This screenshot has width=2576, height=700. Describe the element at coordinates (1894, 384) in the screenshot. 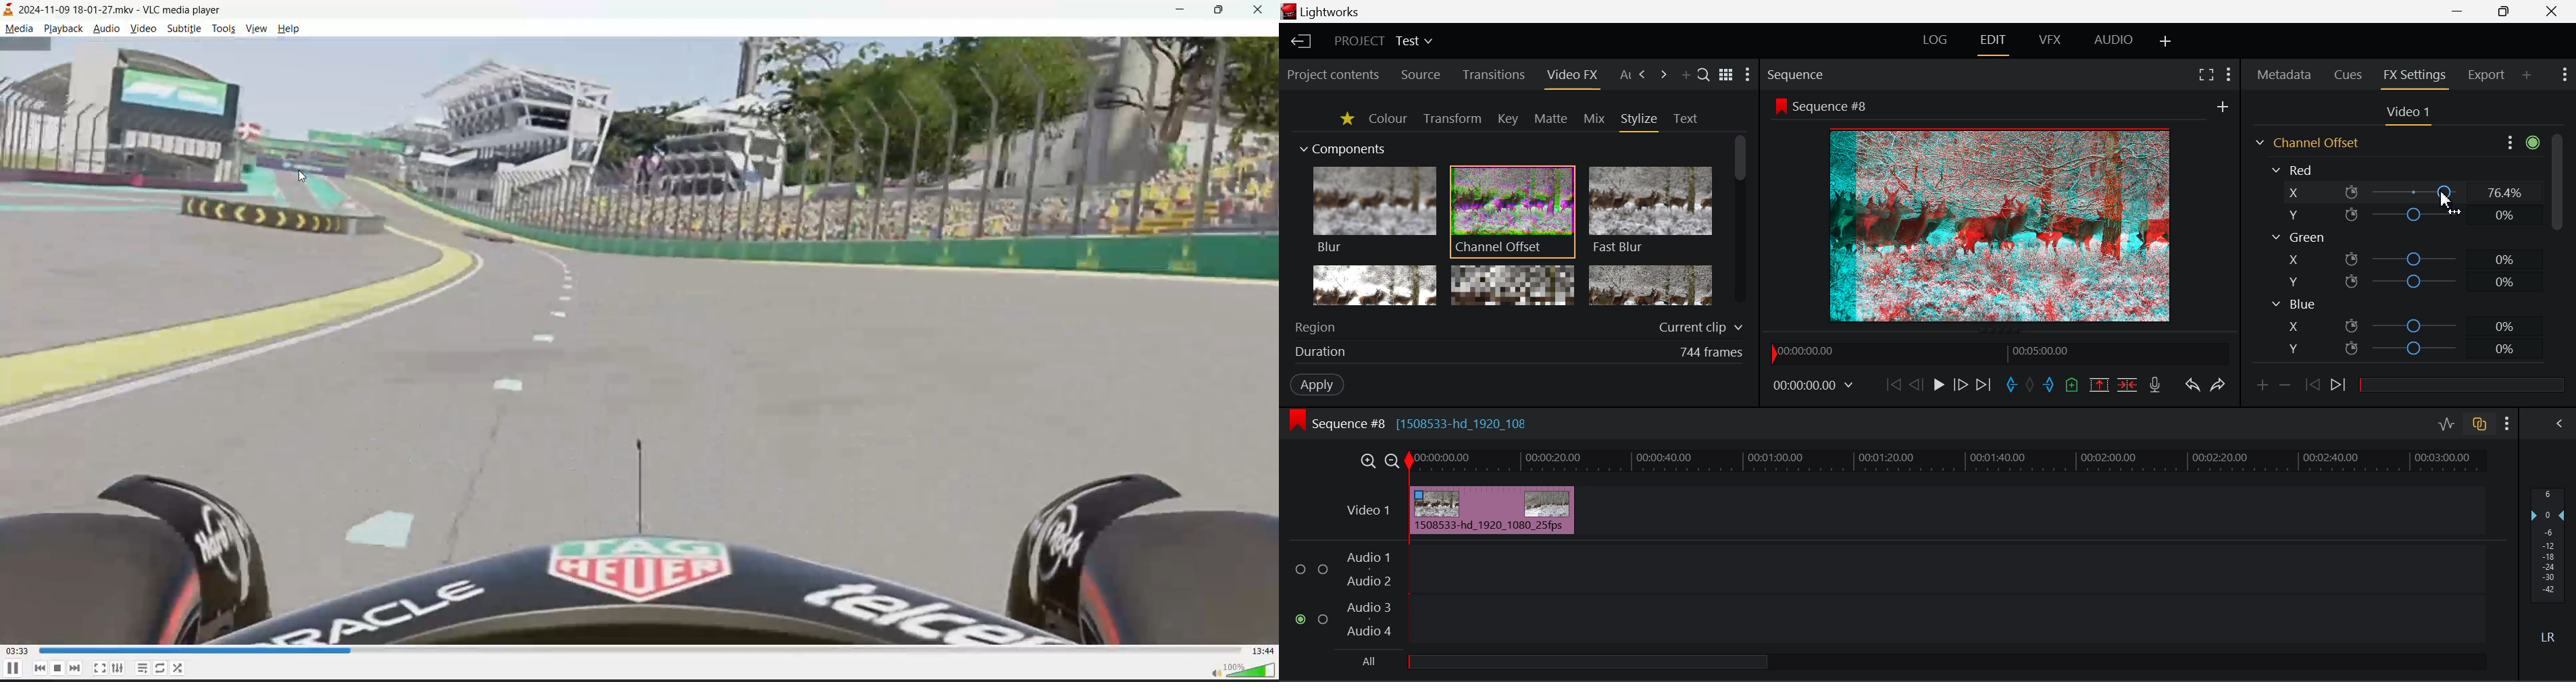

I see `To Start` at that location.